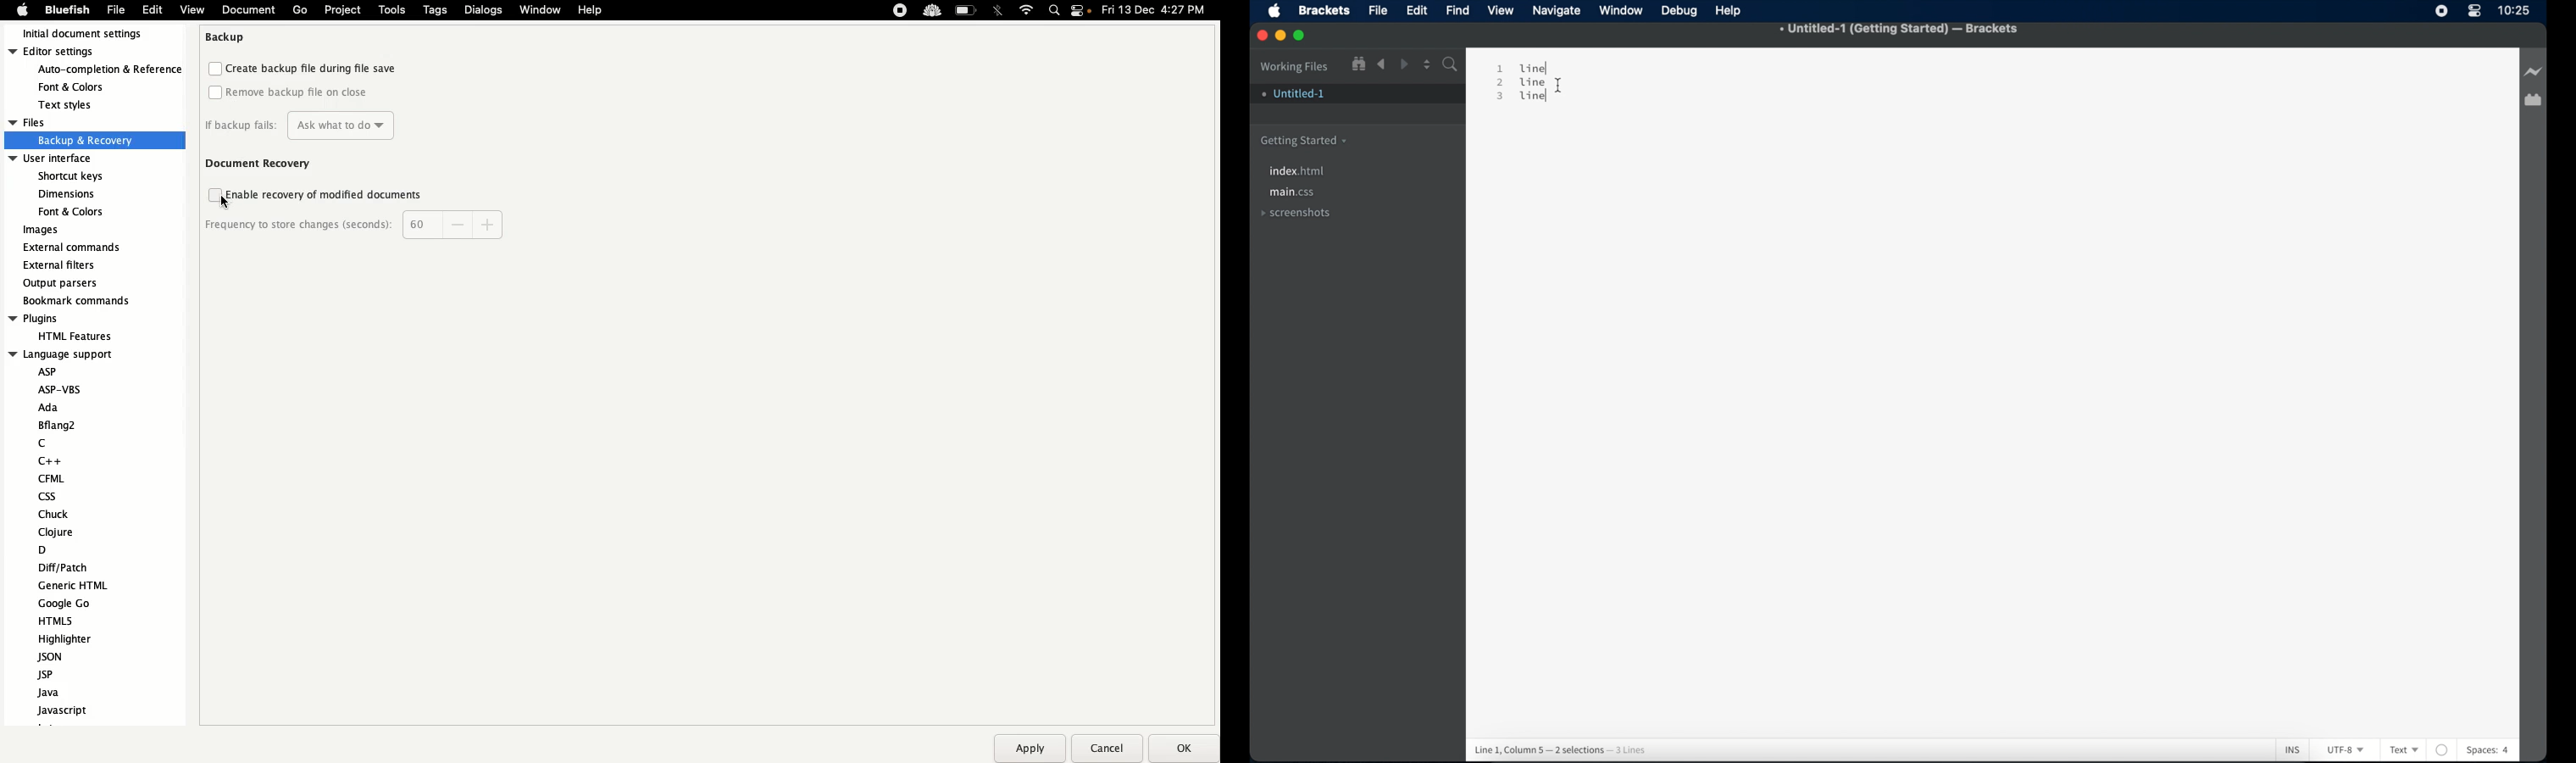  I want to click on getting started dropdown menu, so click(1304, 141).